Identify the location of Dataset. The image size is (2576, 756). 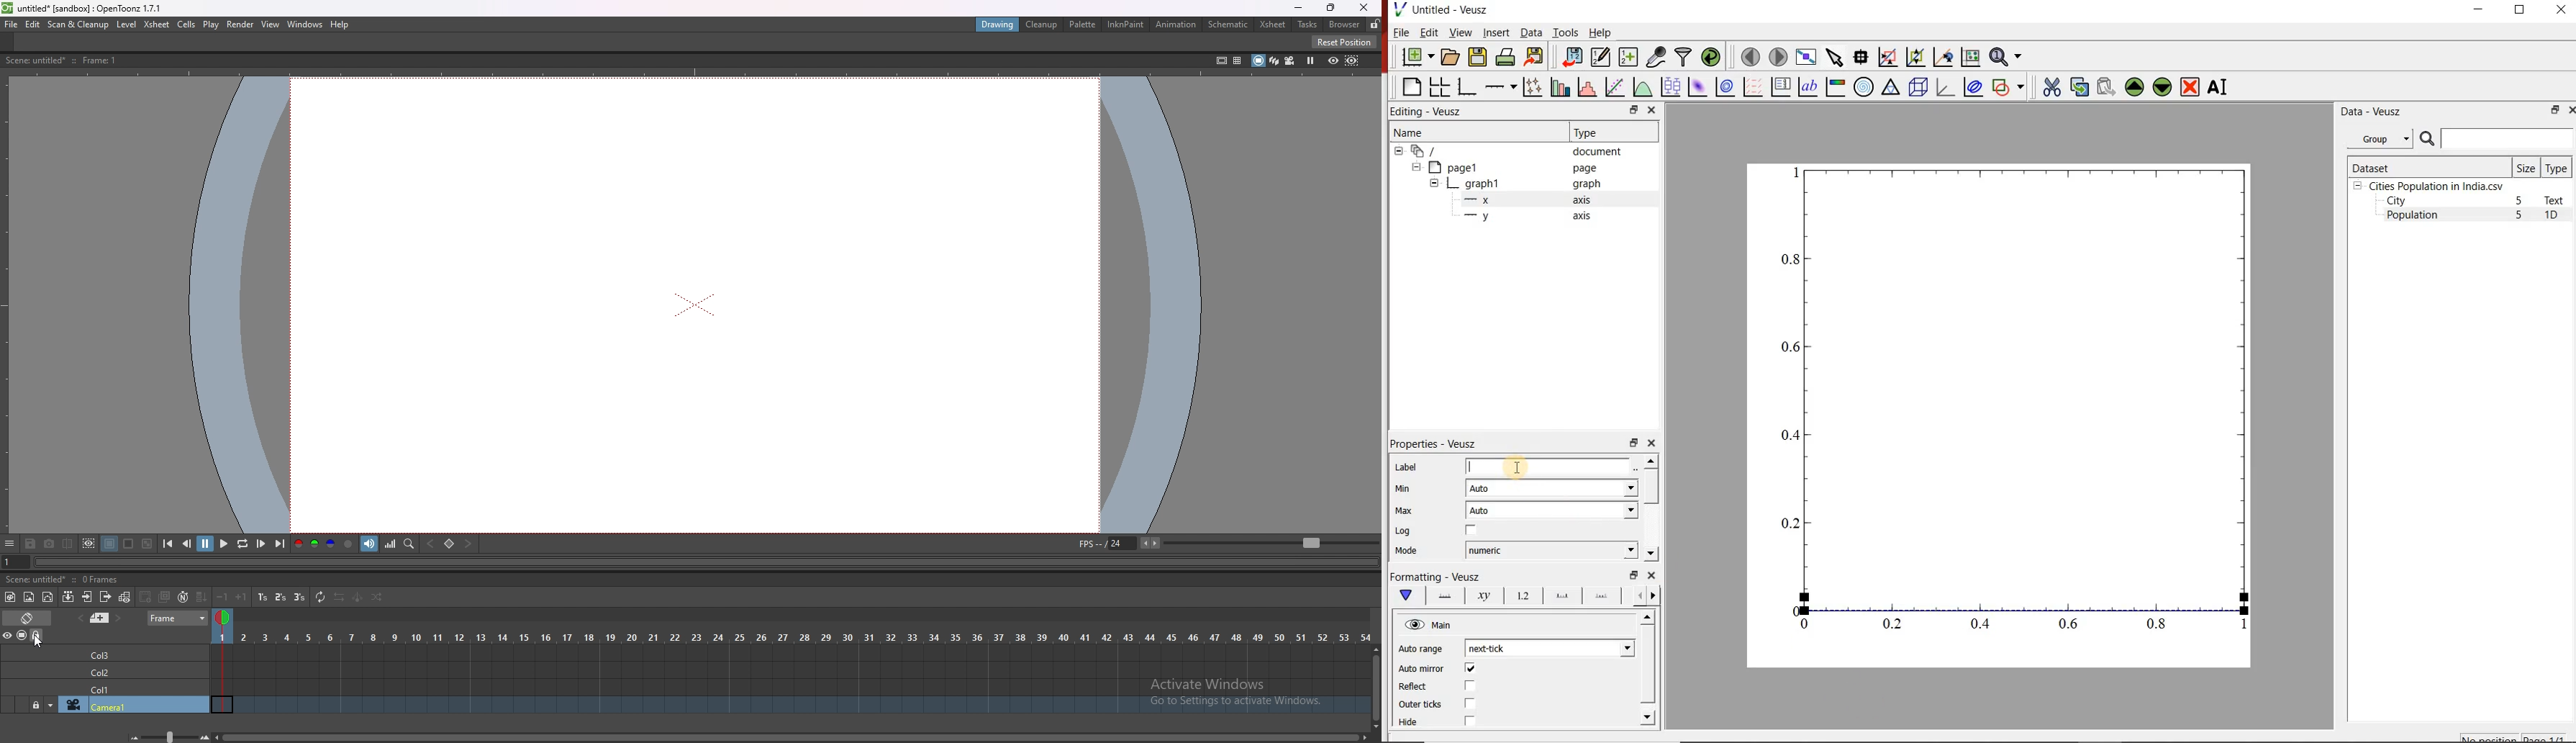
(2428, 167).